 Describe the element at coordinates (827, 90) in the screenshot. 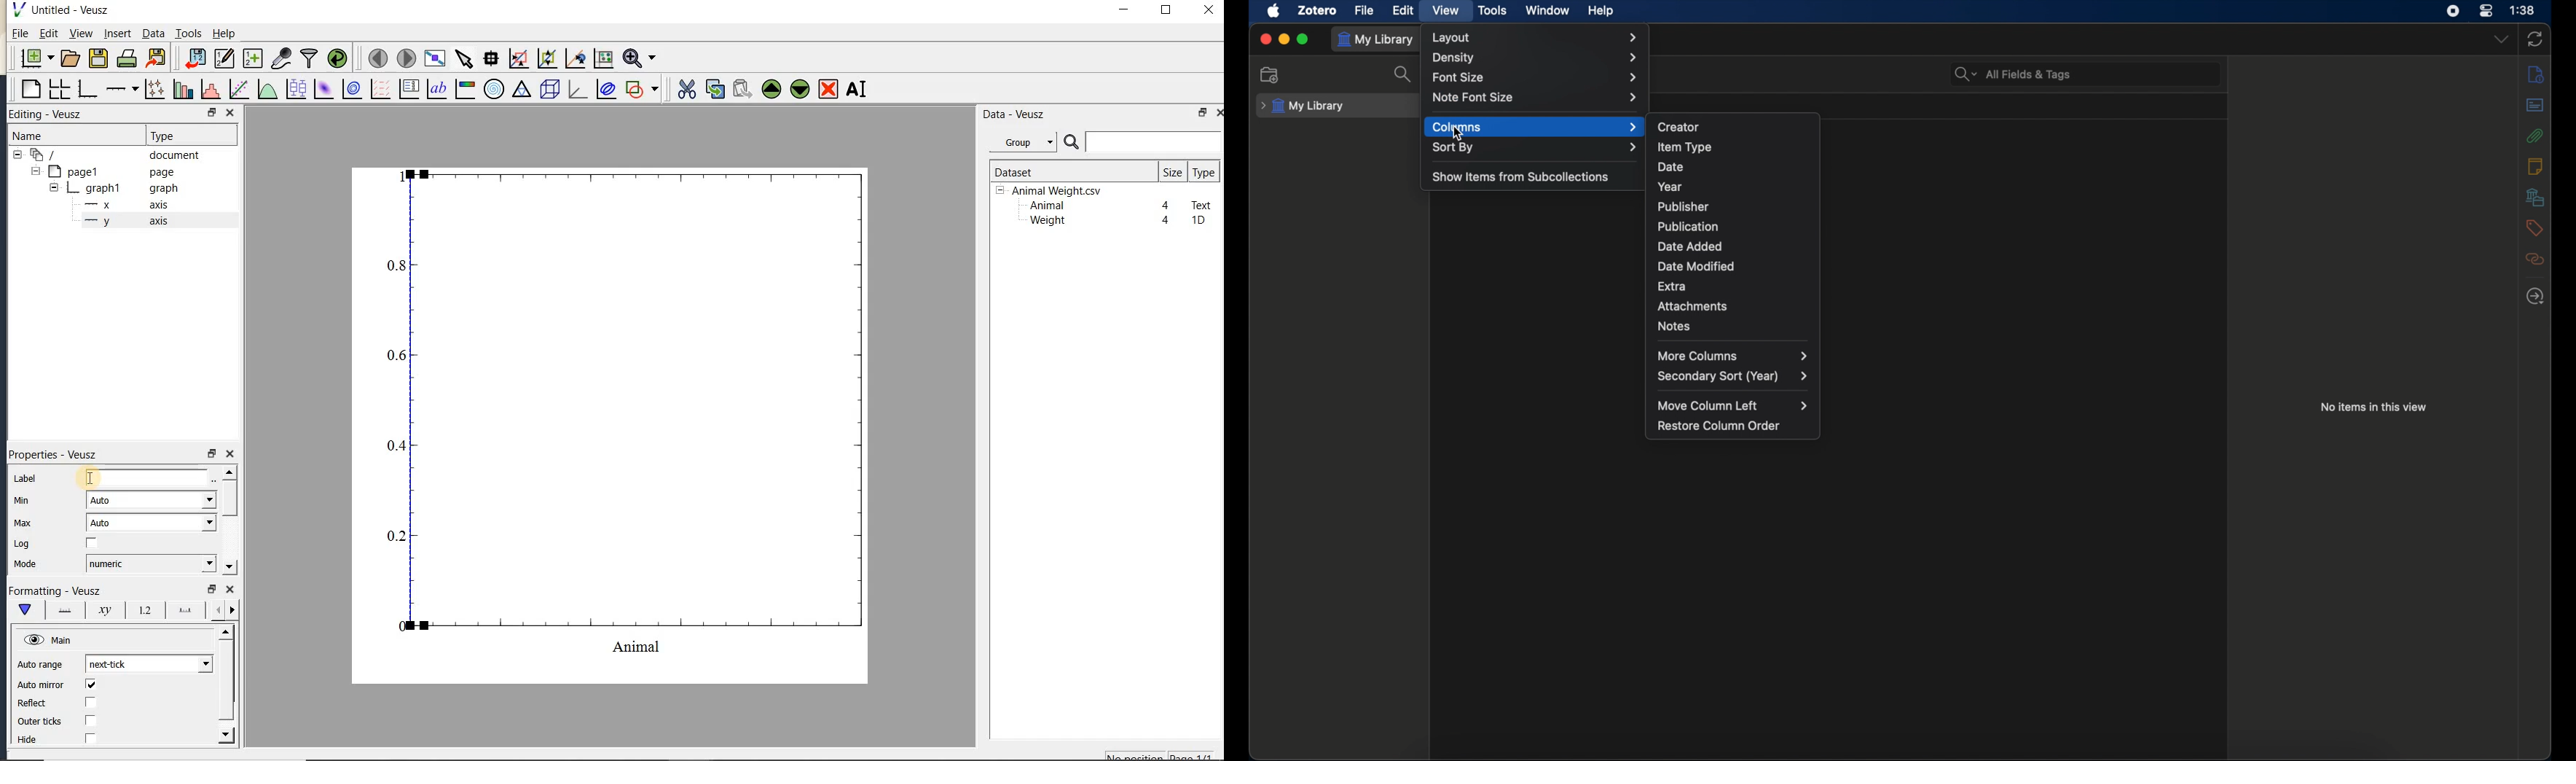

I see `remove the selected widget` at that location.